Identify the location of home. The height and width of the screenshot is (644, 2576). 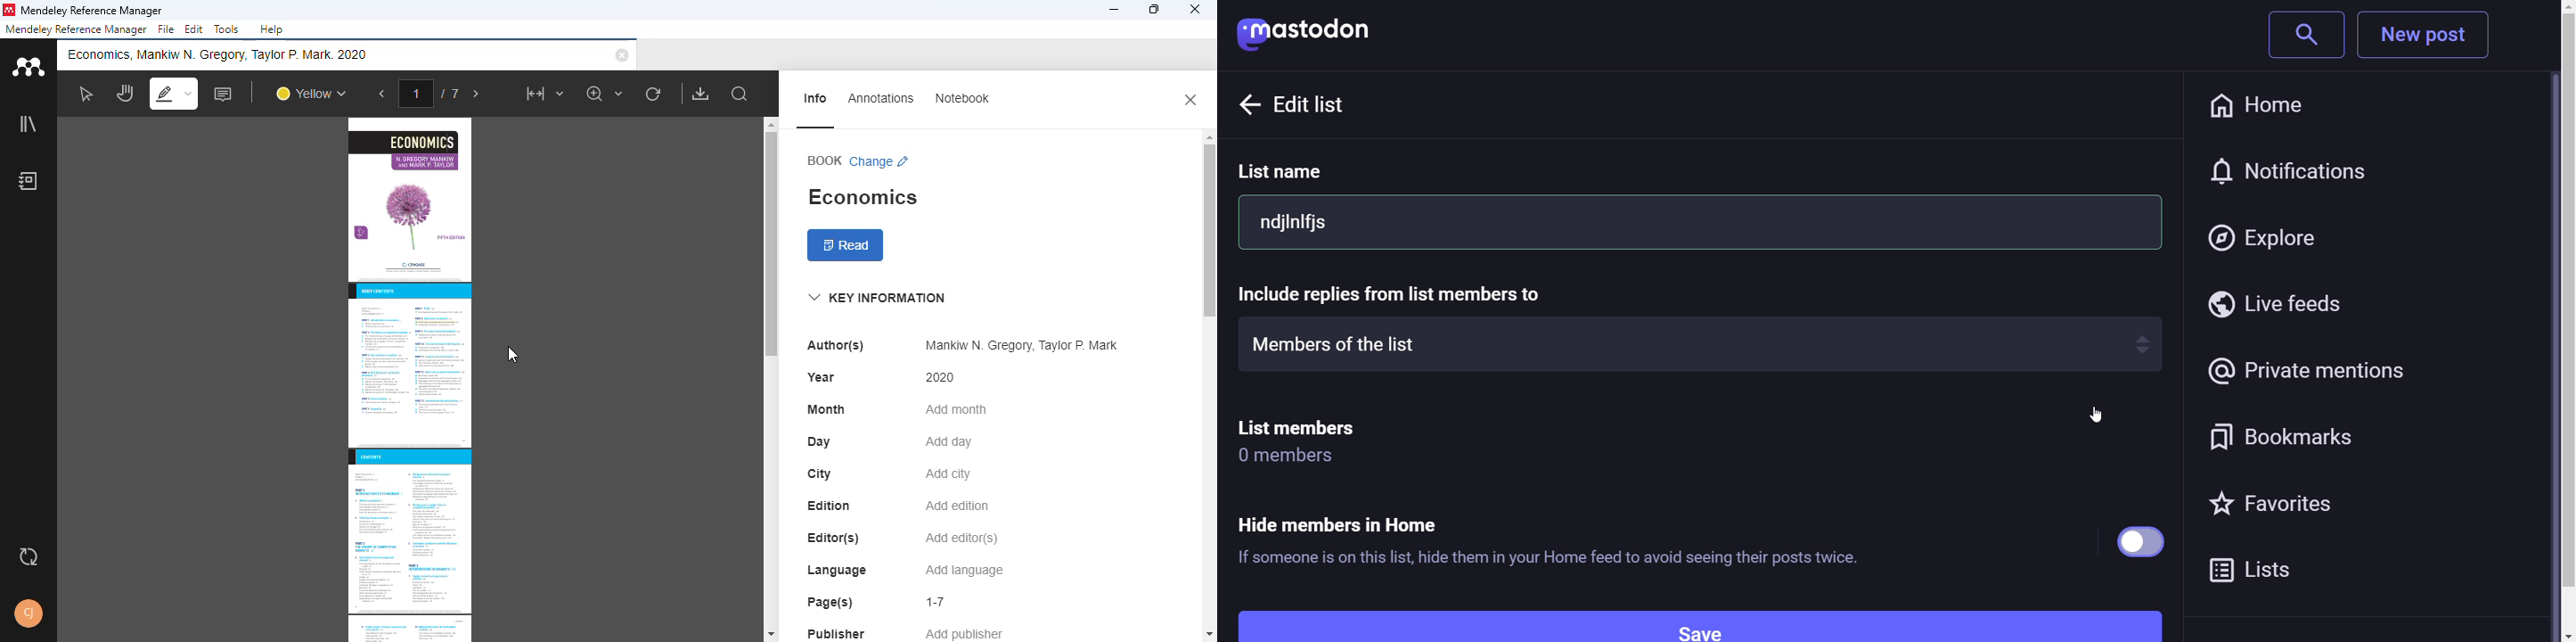
(2269, 105).